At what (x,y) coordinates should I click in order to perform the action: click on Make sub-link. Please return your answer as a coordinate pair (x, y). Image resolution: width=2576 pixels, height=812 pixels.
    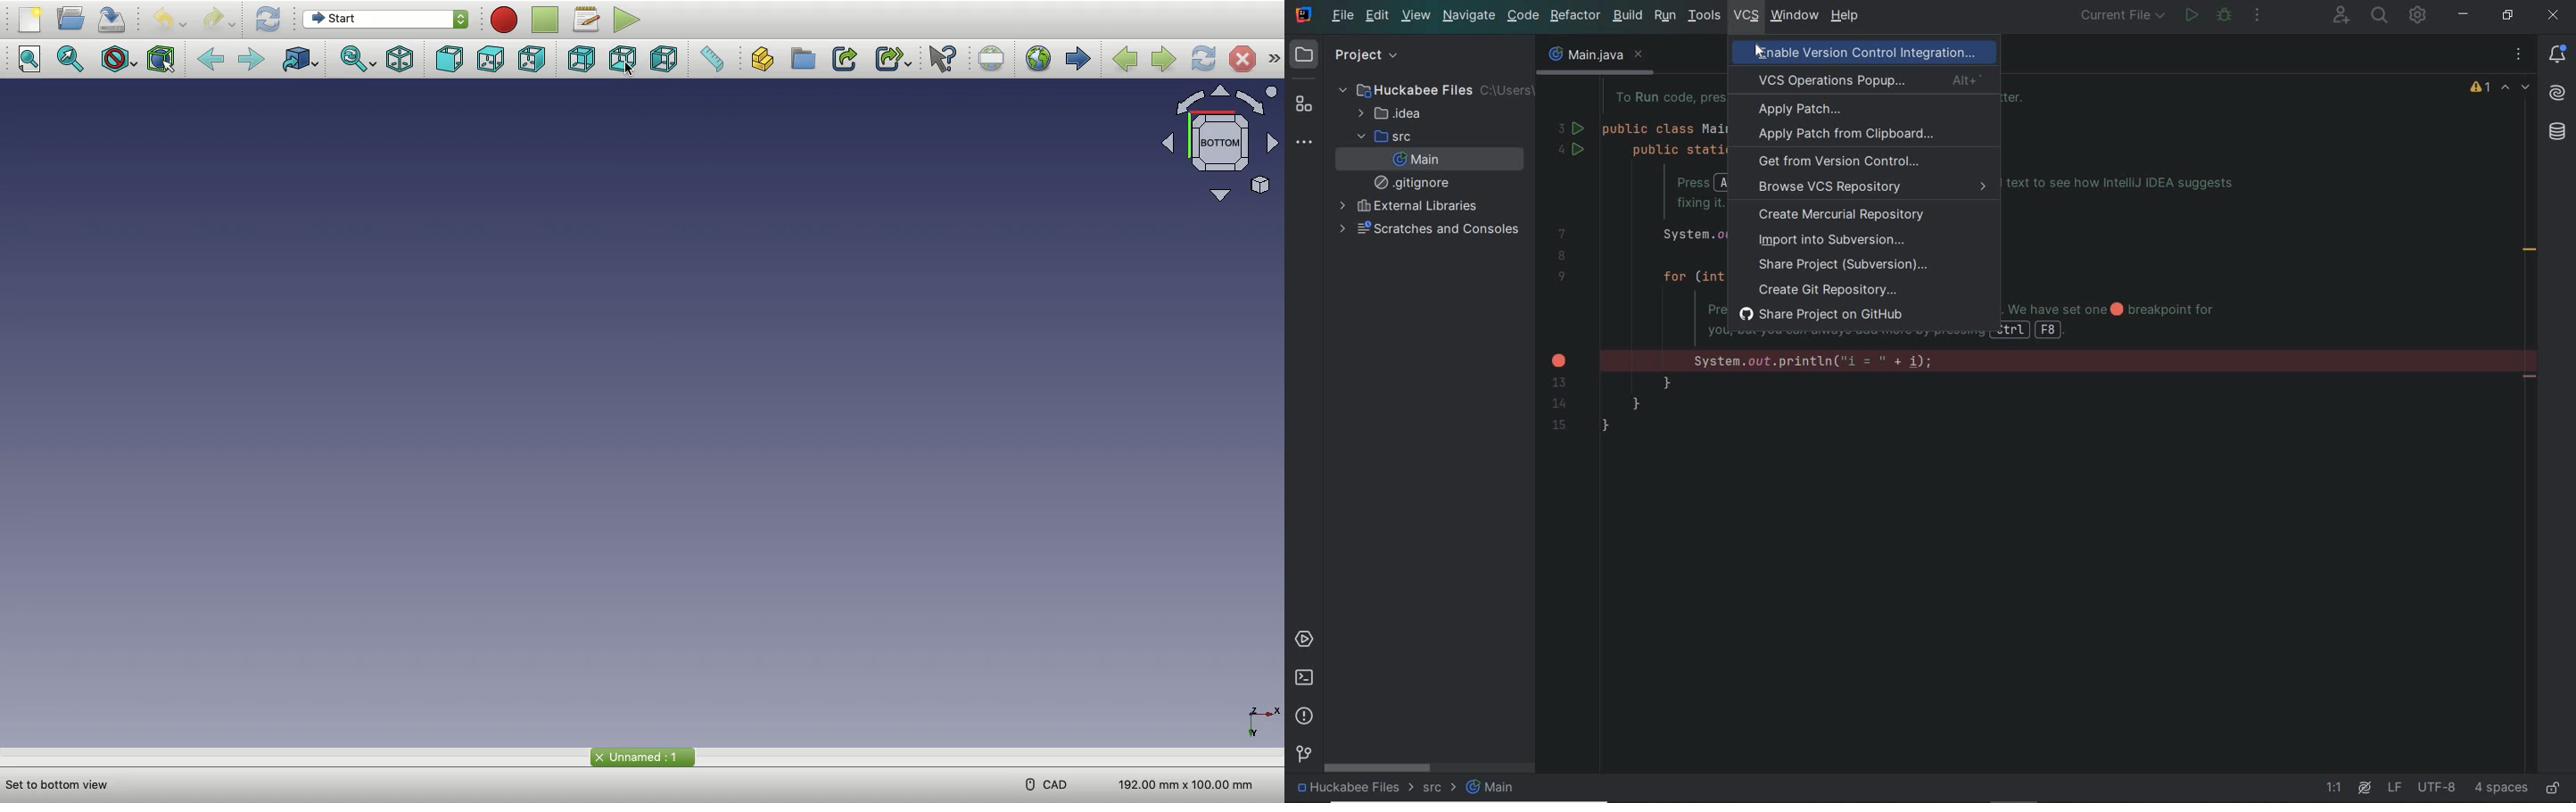
    Looking at the image, I should click on (893, 60).